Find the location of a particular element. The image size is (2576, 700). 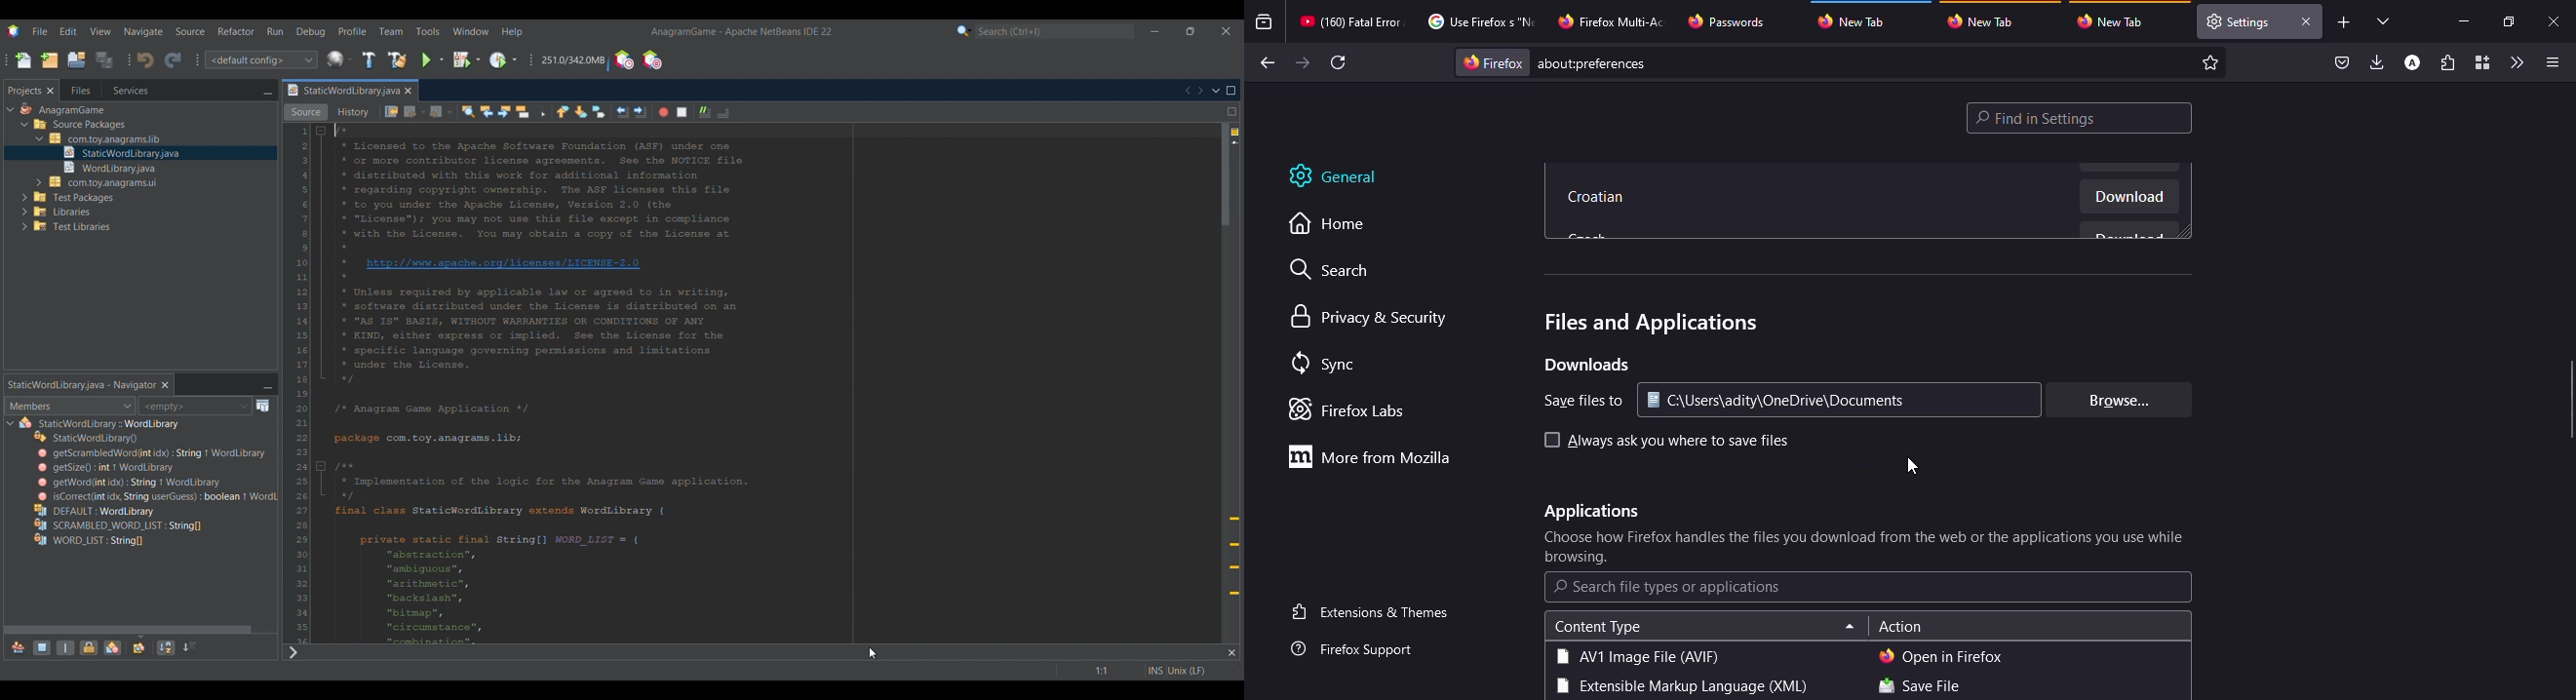

Shift line left is located at coordinates (624, 112).